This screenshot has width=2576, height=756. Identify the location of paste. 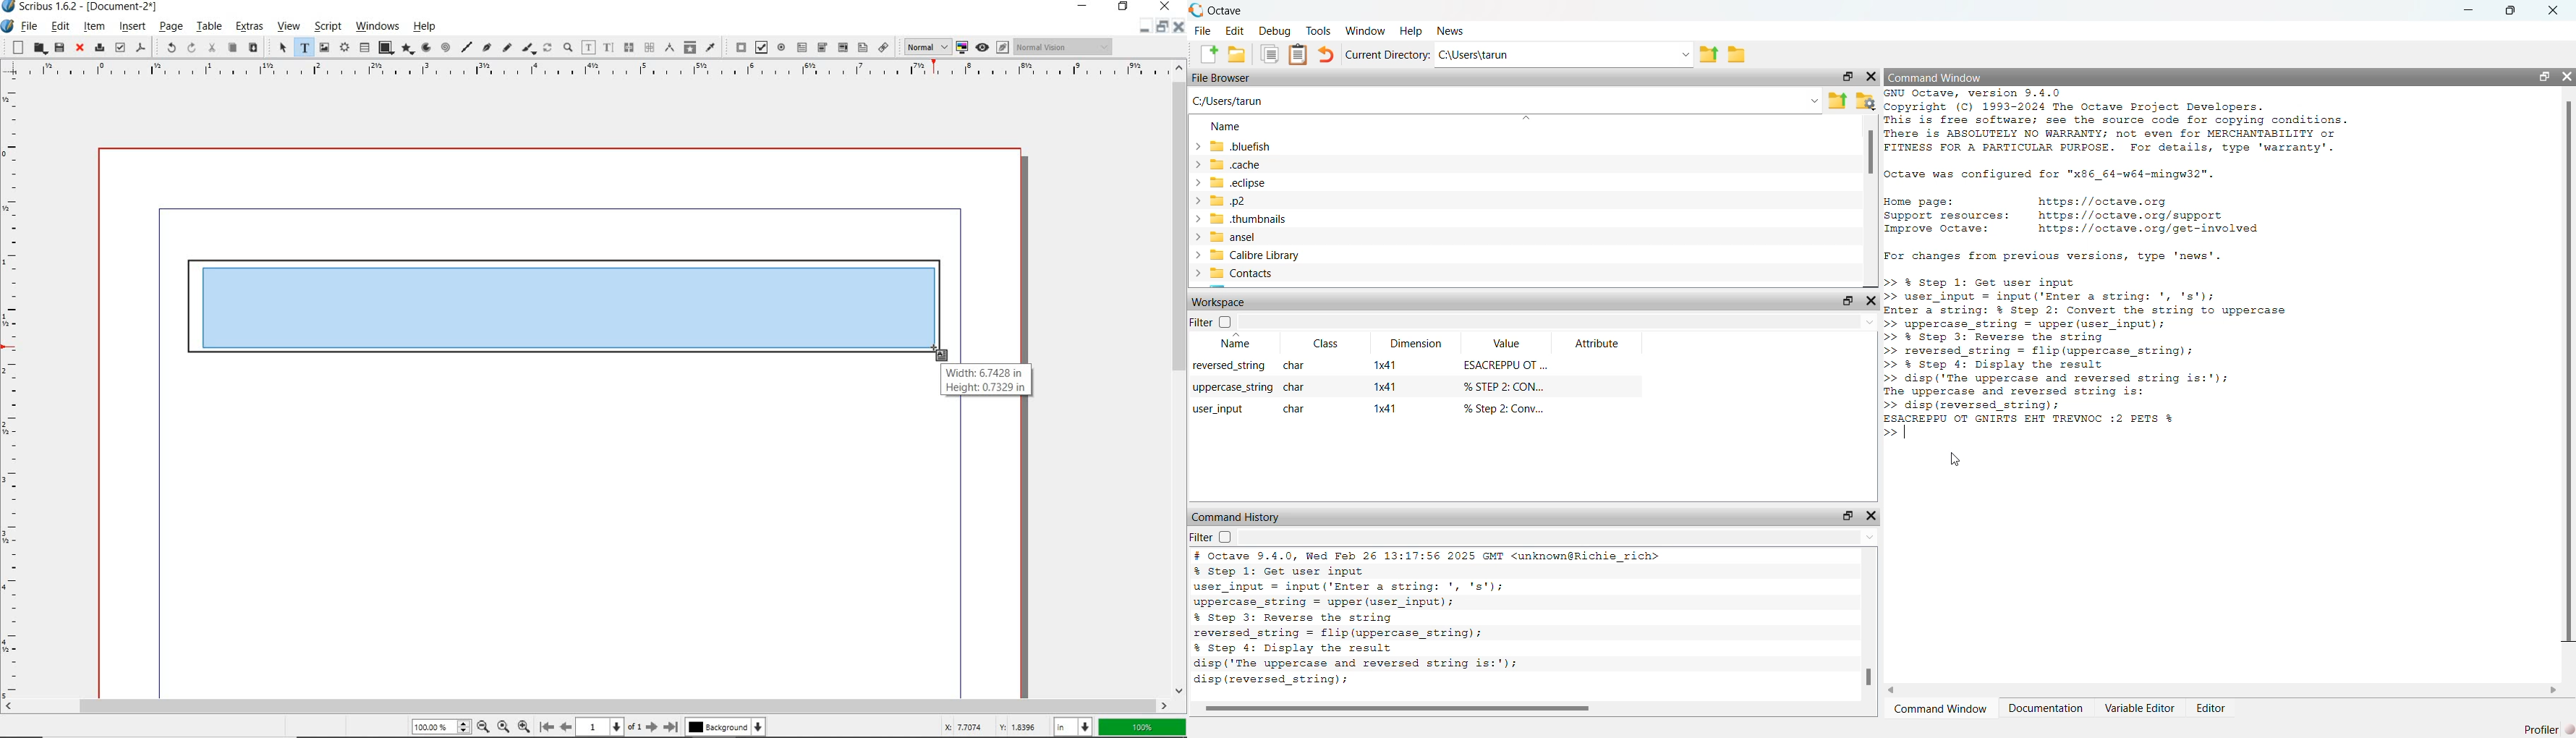
(253, 47).